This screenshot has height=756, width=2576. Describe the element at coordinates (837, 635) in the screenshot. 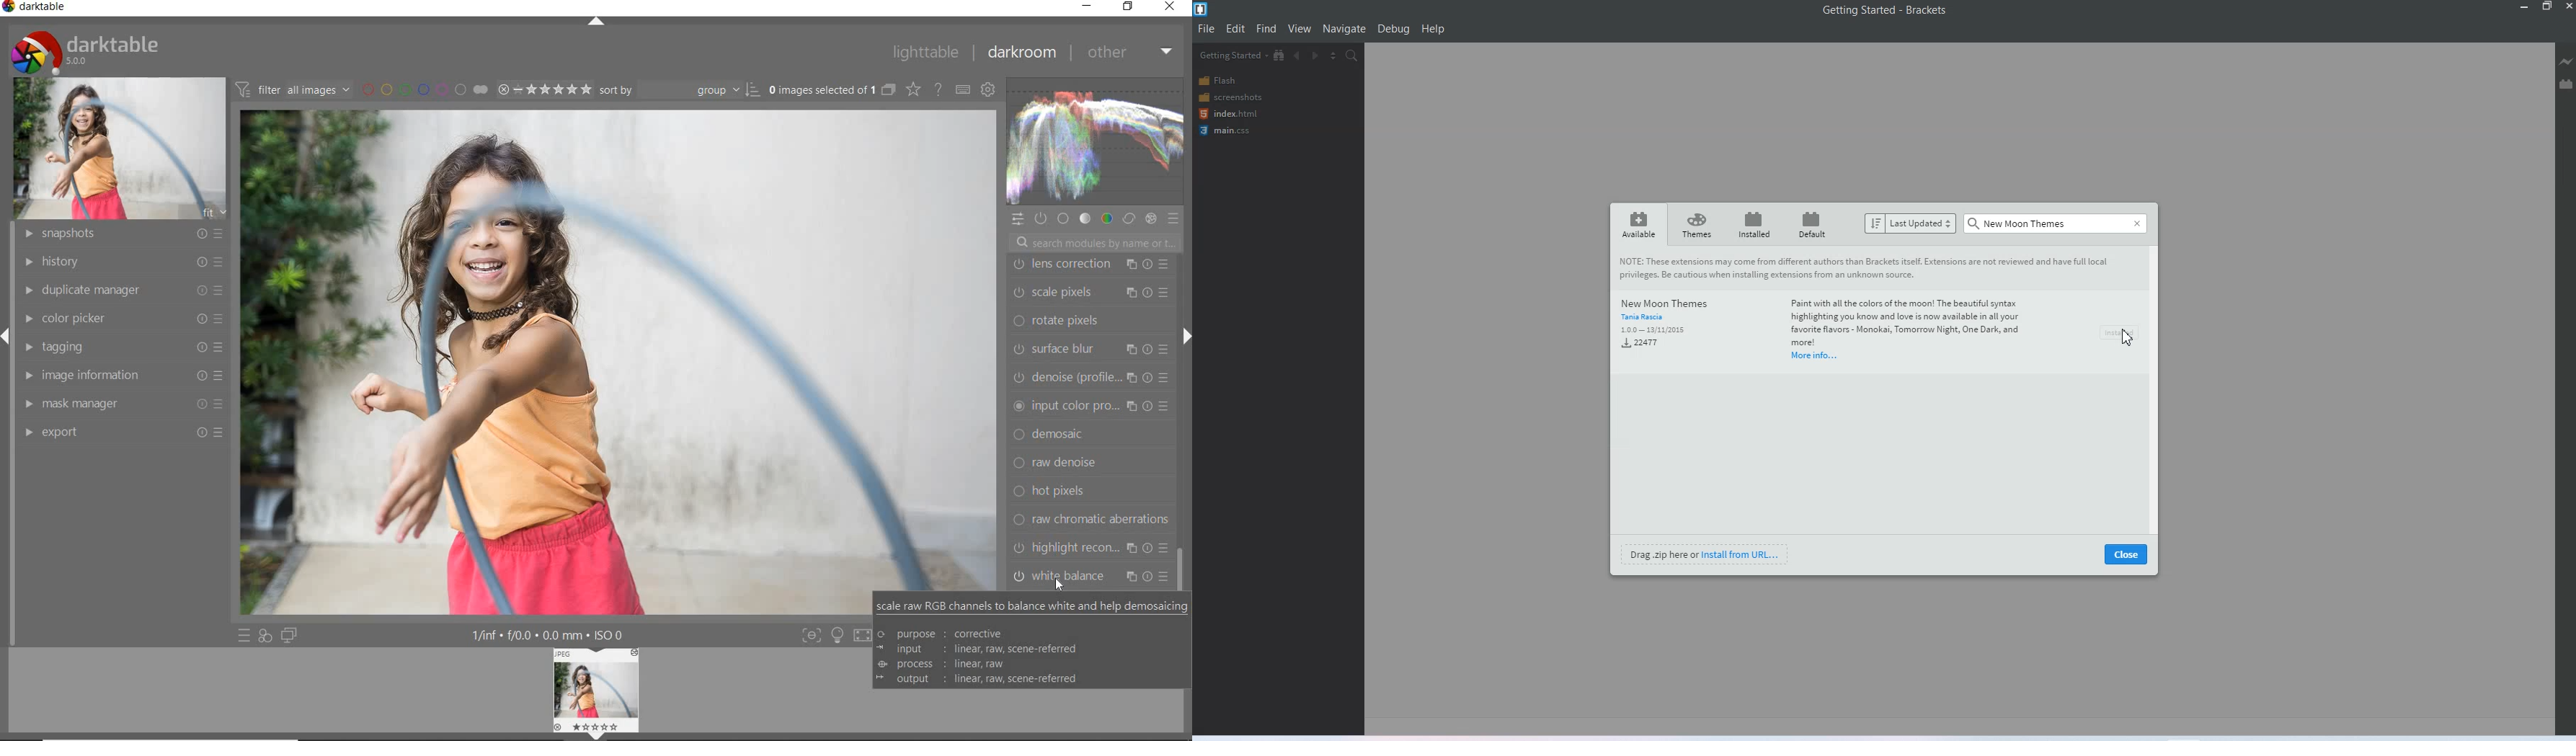

I see `sign ` at that location.